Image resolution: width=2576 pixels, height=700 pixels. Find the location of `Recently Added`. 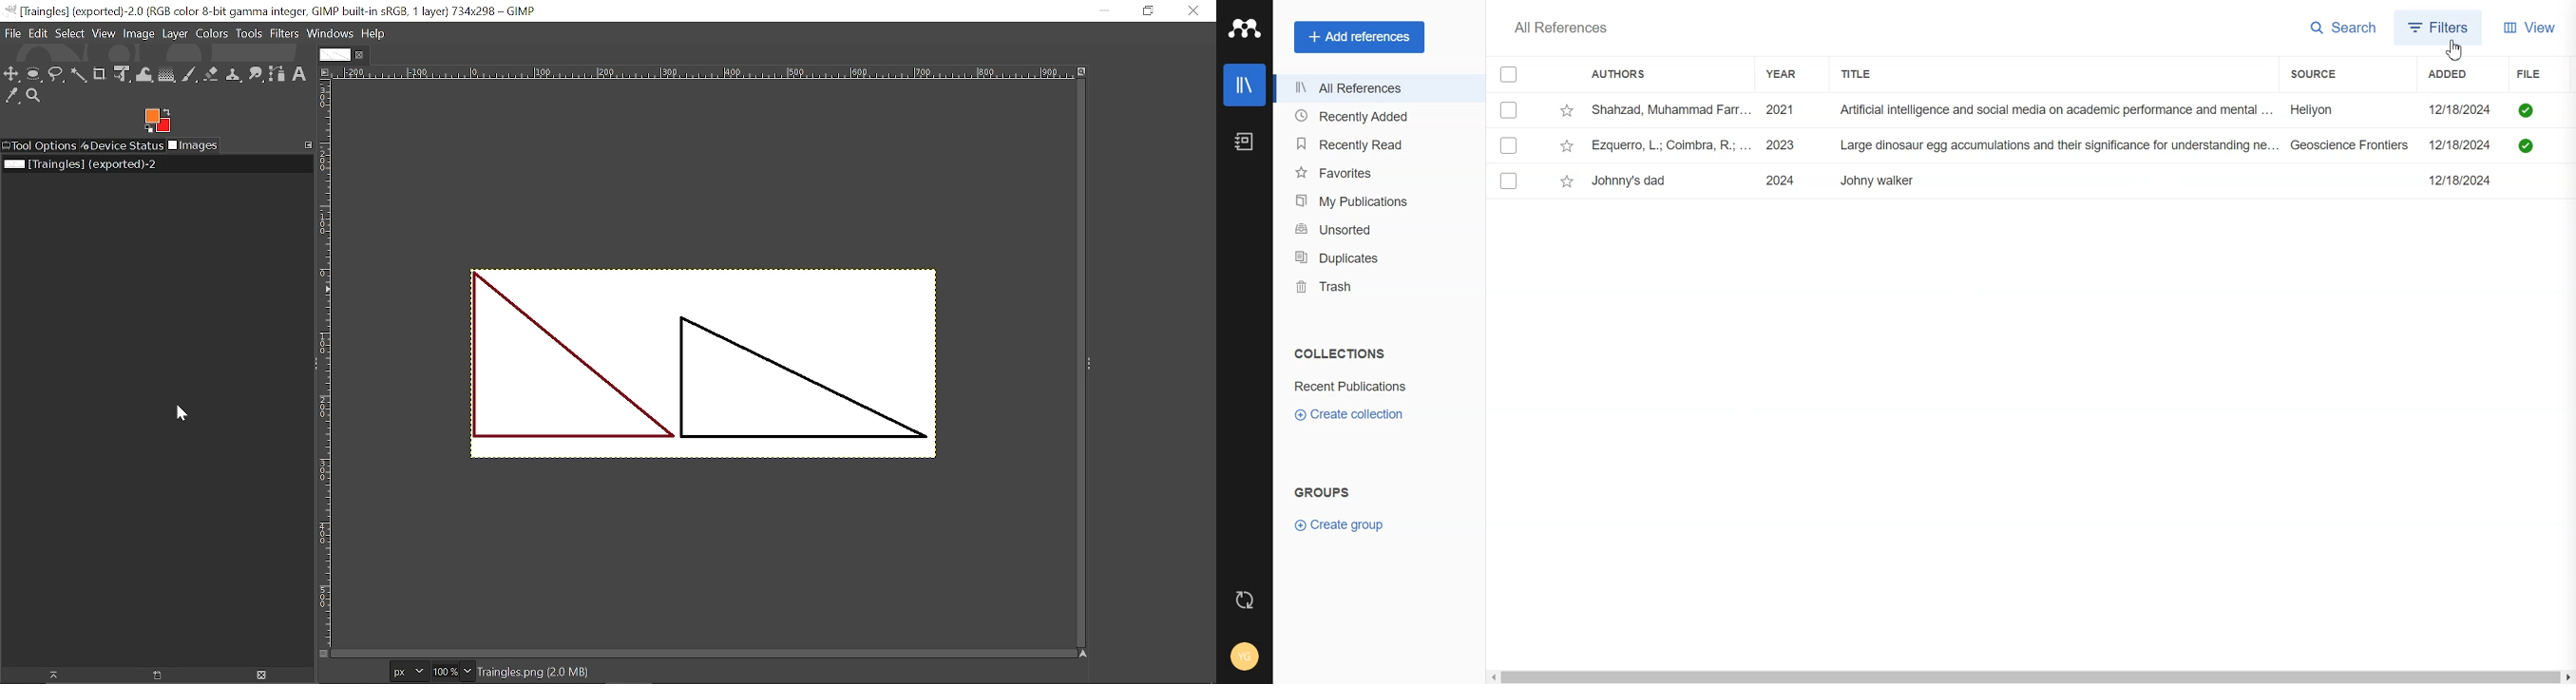

Recently Added is located at coordinates (1374, 117).